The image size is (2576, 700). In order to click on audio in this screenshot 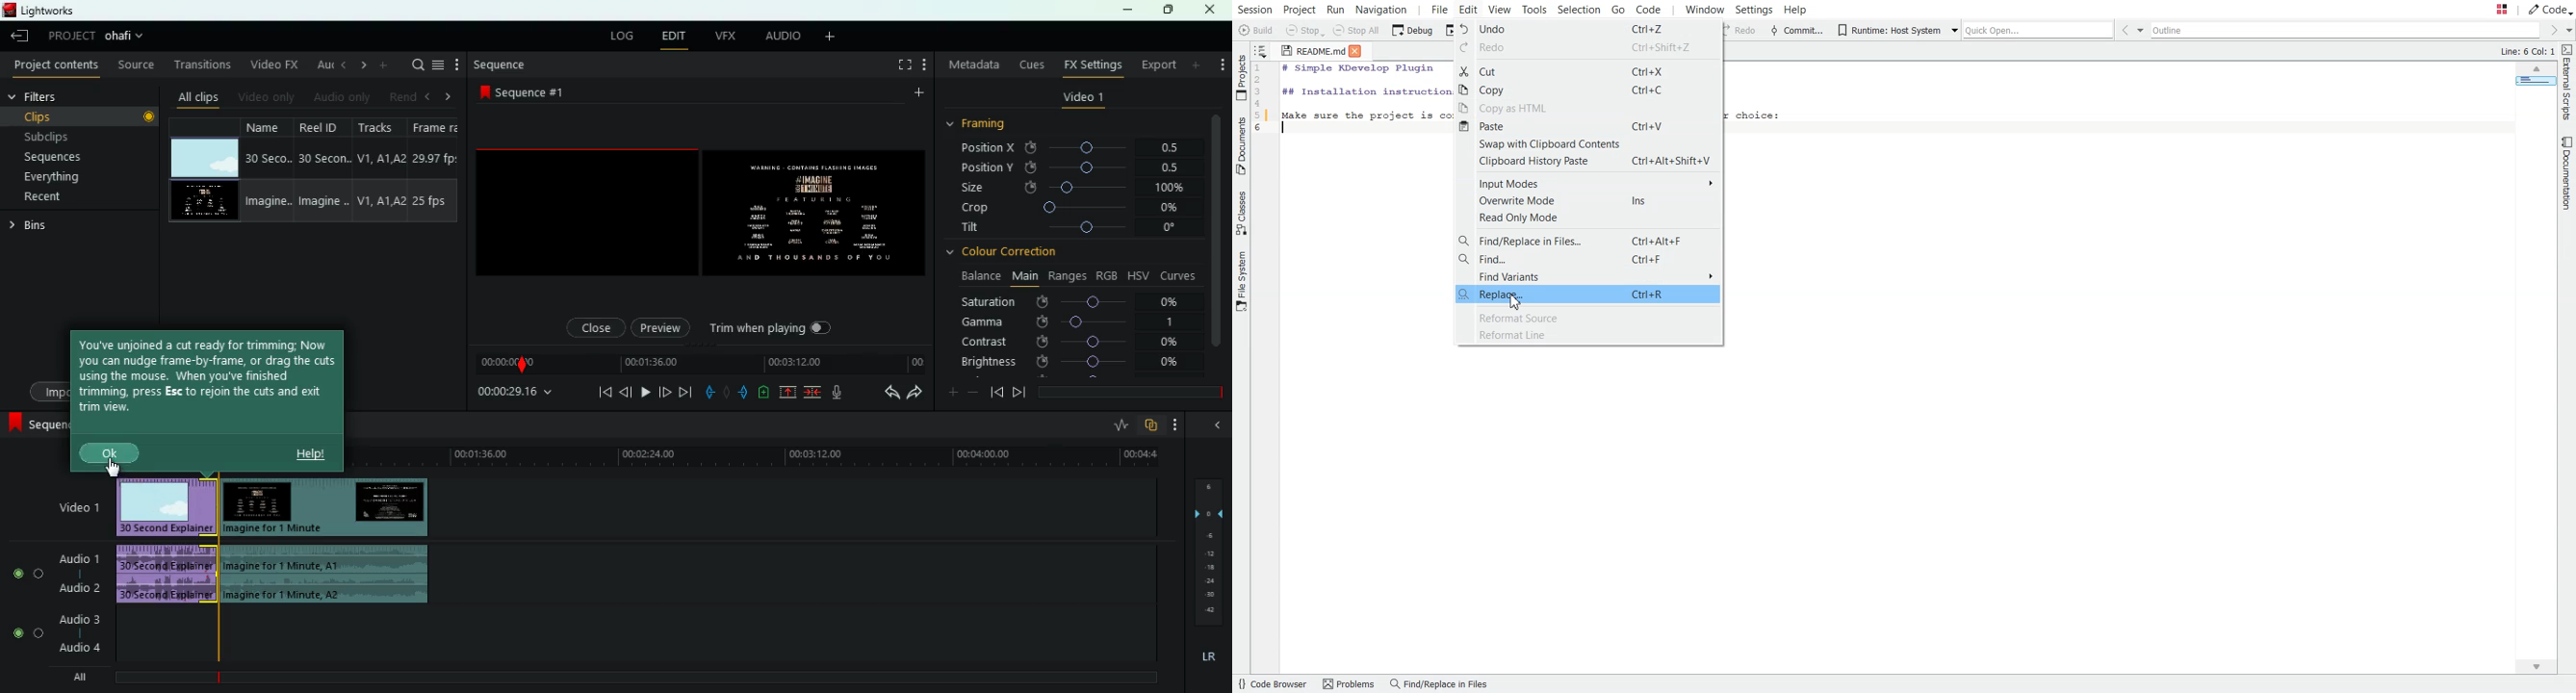, I will do `click(169, 575)`.